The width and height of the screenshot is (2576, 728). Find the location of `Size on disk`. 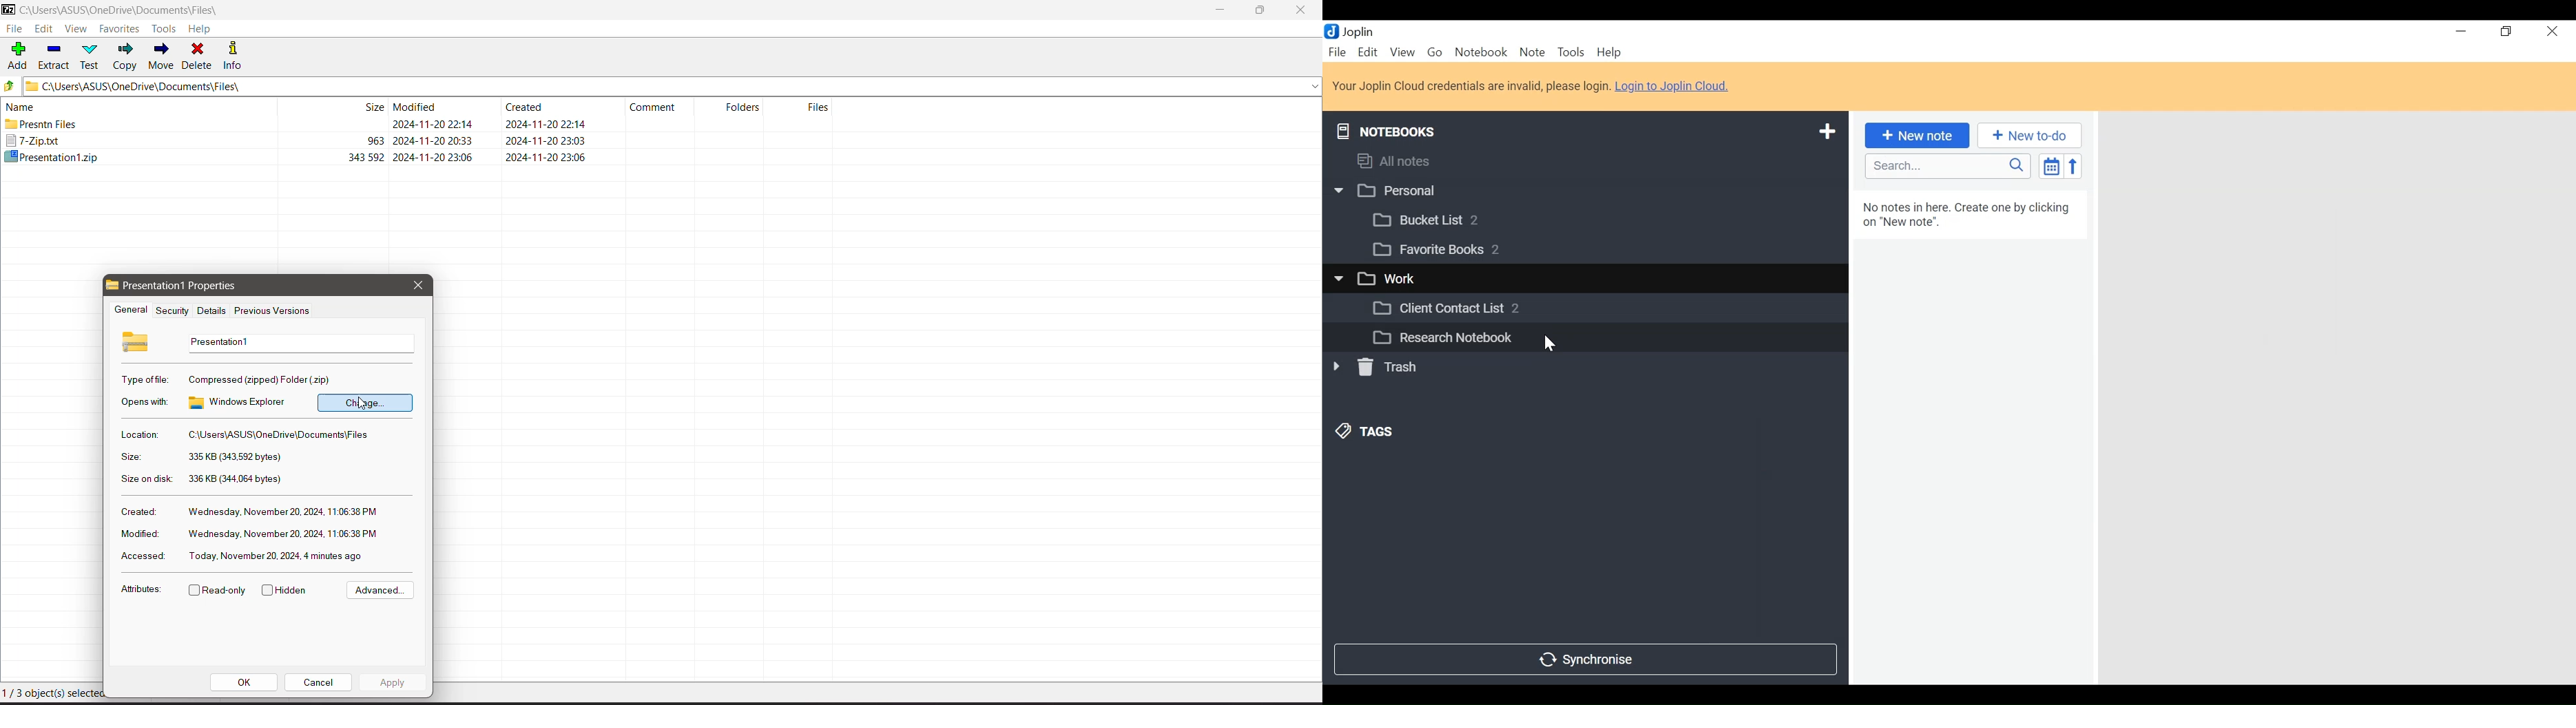

Size on disk is located at coordinates (147, 481).